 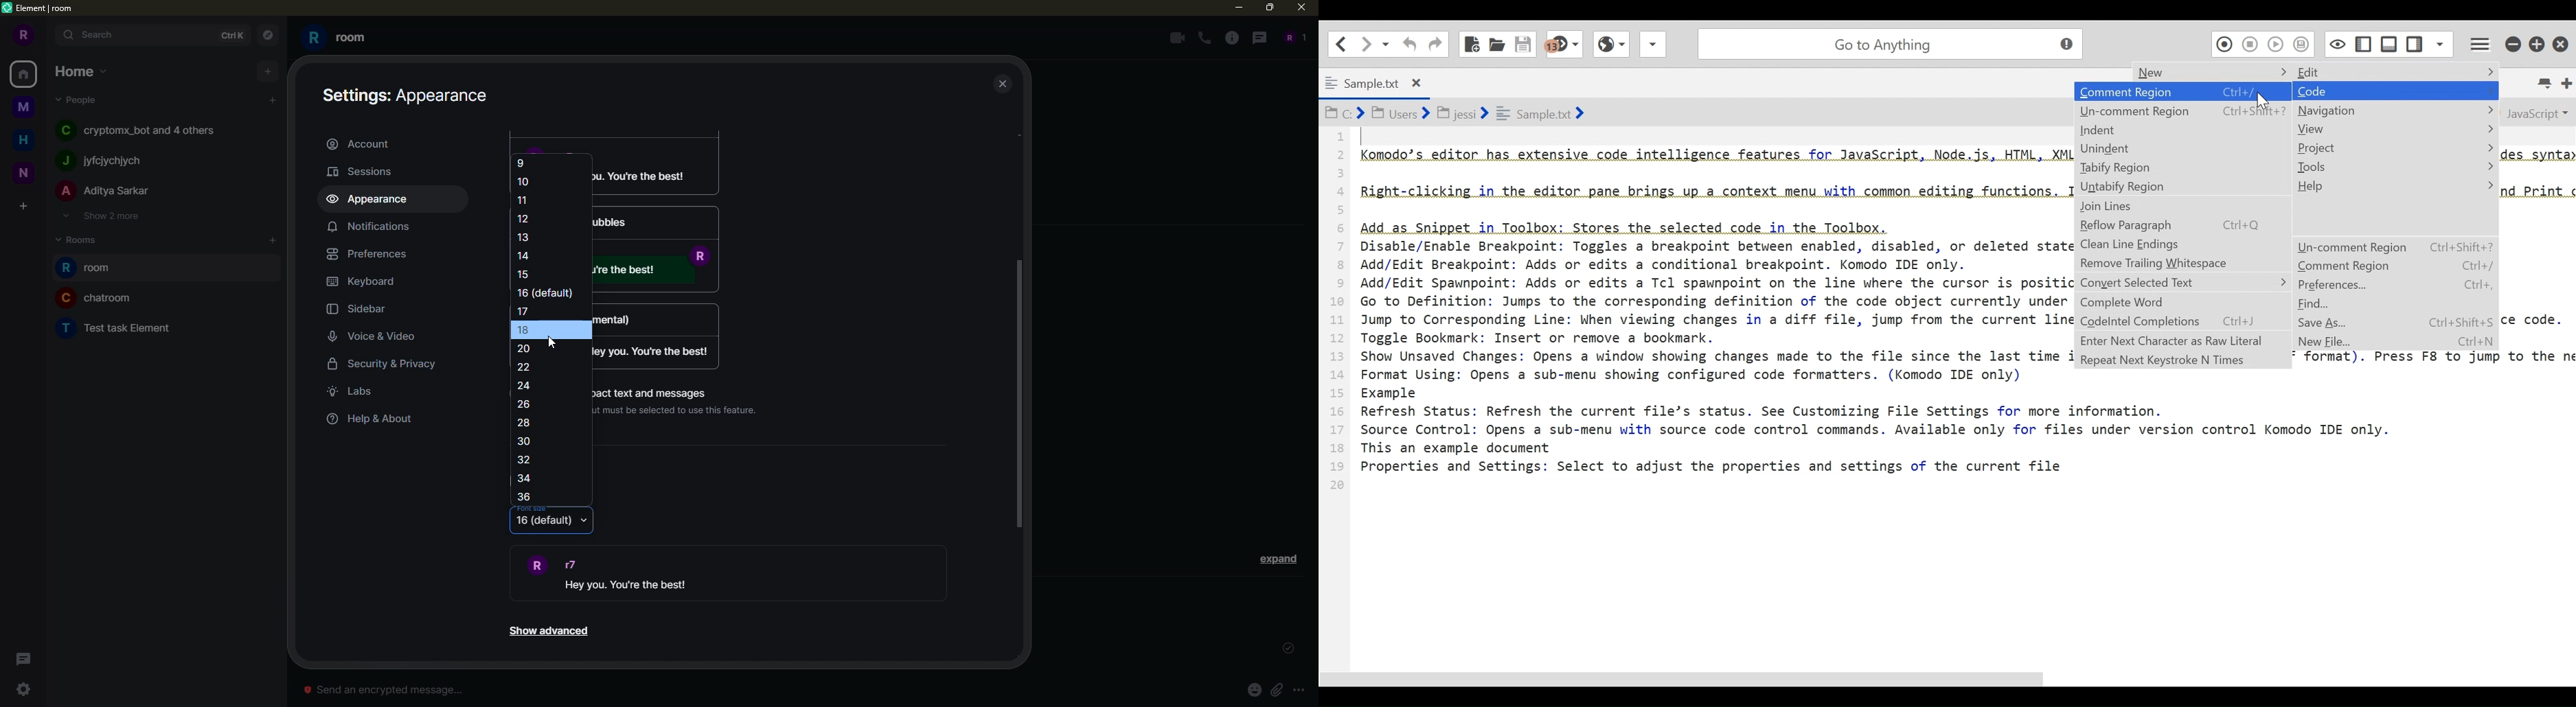 What do you see at coordinates (1303, 7) in the screenshot?
I see `close` at bounding box center [1303, 7].